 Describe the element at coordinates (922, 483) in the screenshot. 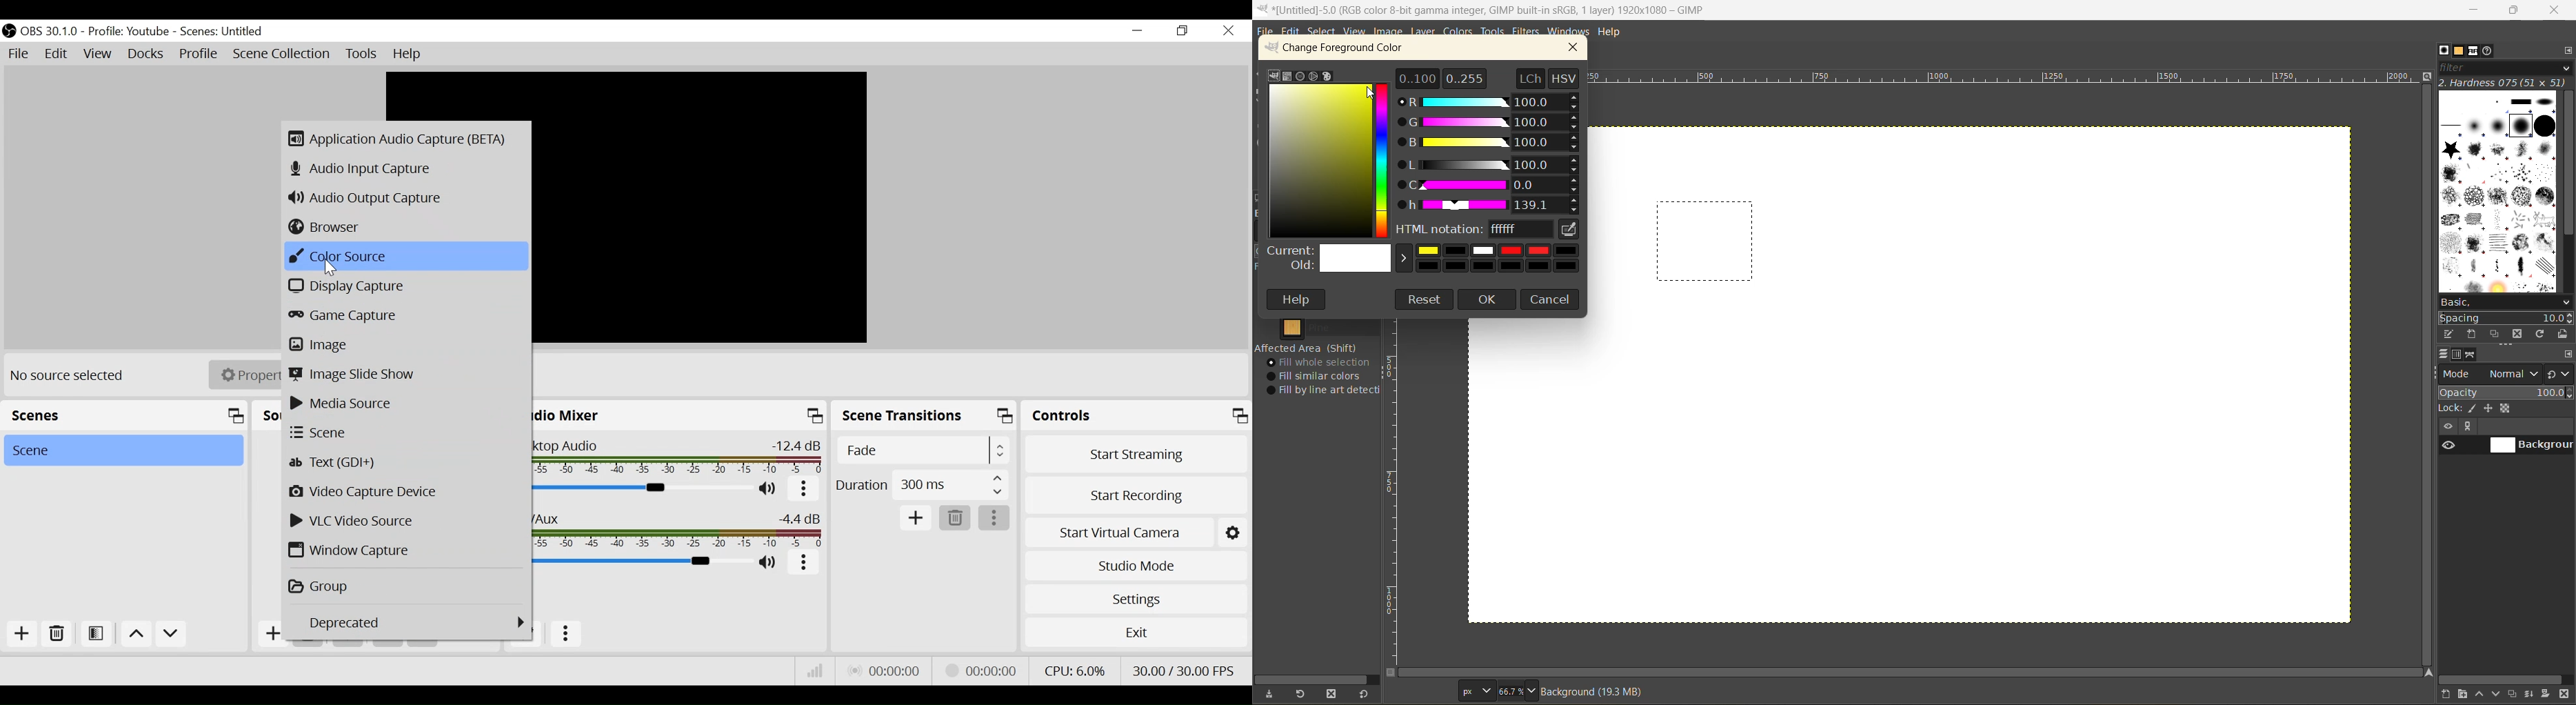

I see `Select Duration` at that location.